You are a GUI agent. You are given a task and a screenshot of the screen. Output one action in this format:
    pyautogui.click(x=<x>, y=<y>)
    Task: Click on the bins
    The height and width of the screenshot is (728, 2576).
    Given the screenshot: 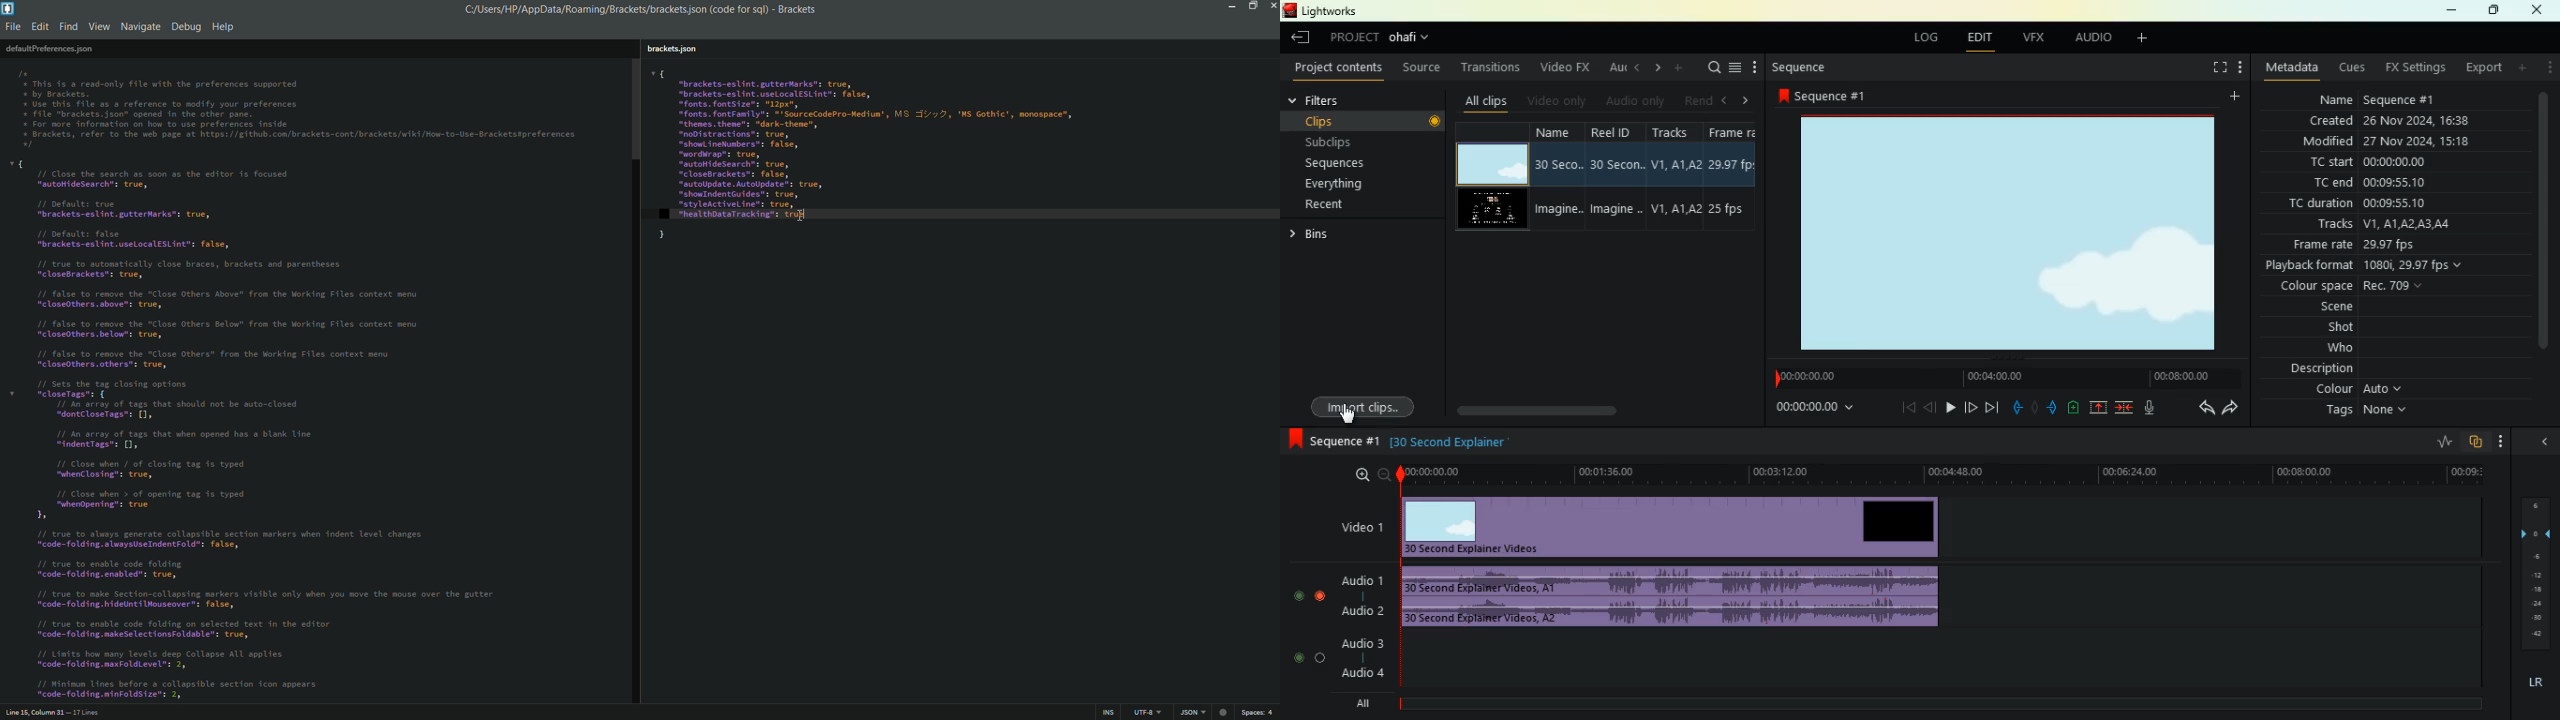 What is the action you would take?
    pyautogui.click(x=1326, y=234)
    